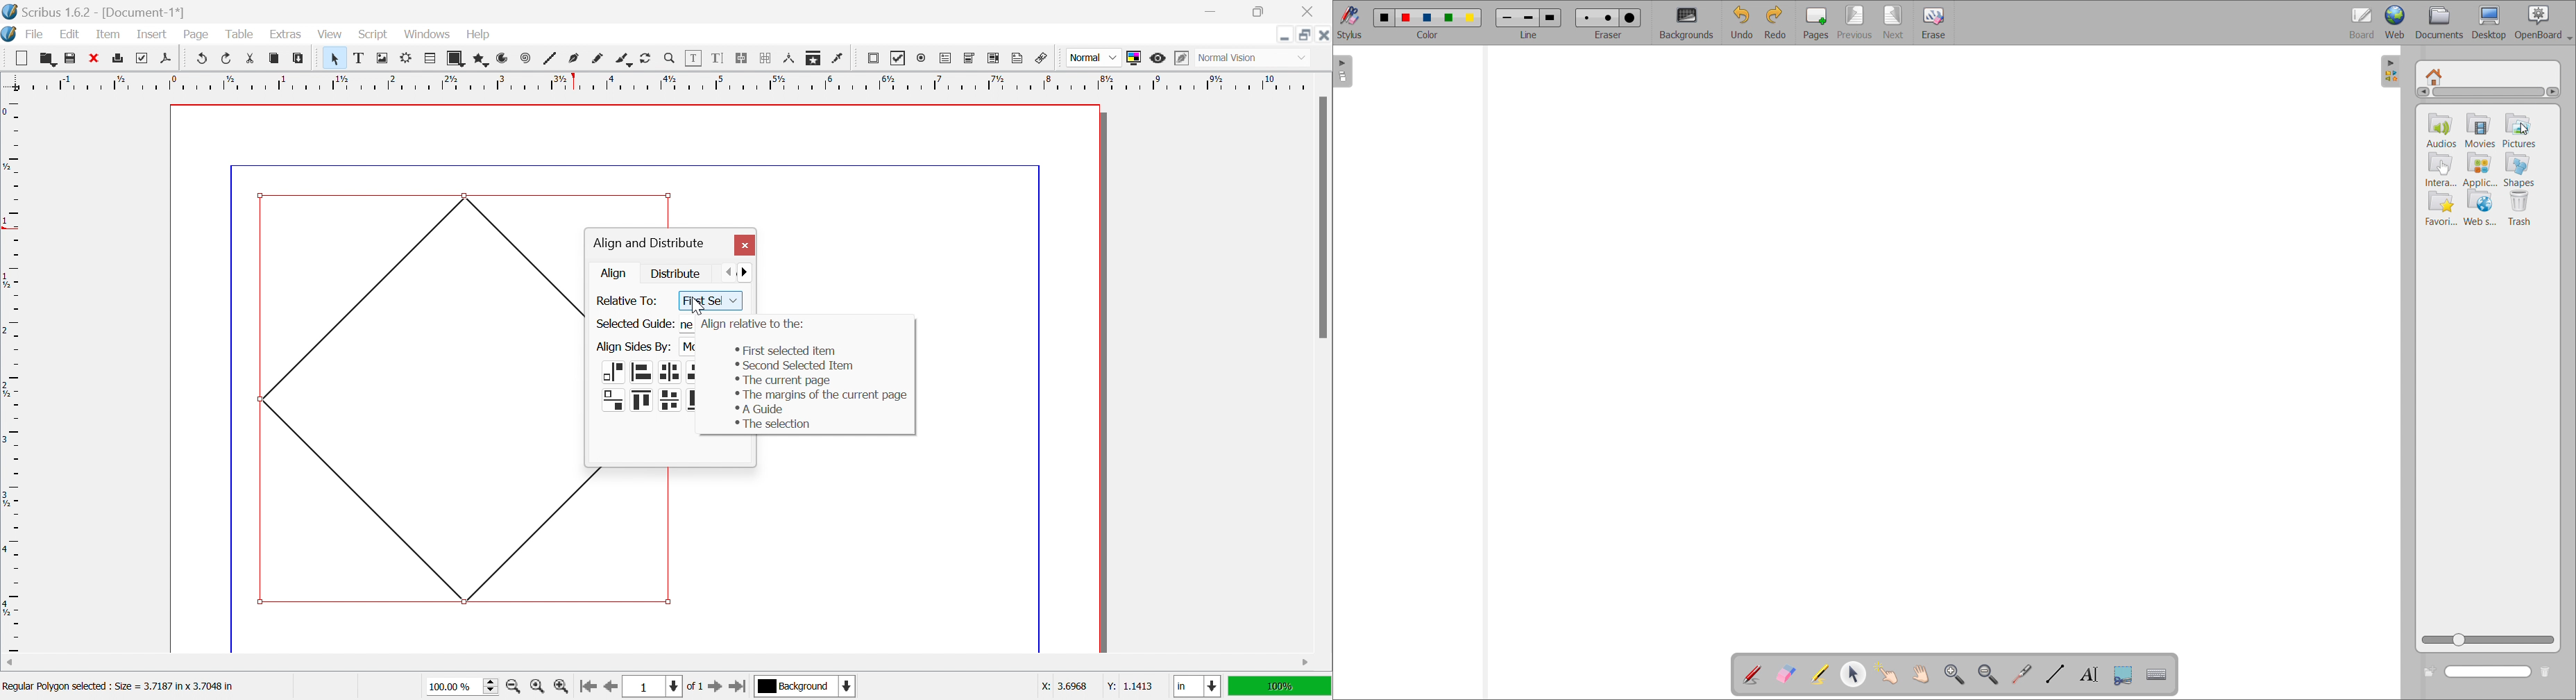 The width and height of the screenshot is (2576, 700). I want to click on x: 3.6968, so click(1066, 686).